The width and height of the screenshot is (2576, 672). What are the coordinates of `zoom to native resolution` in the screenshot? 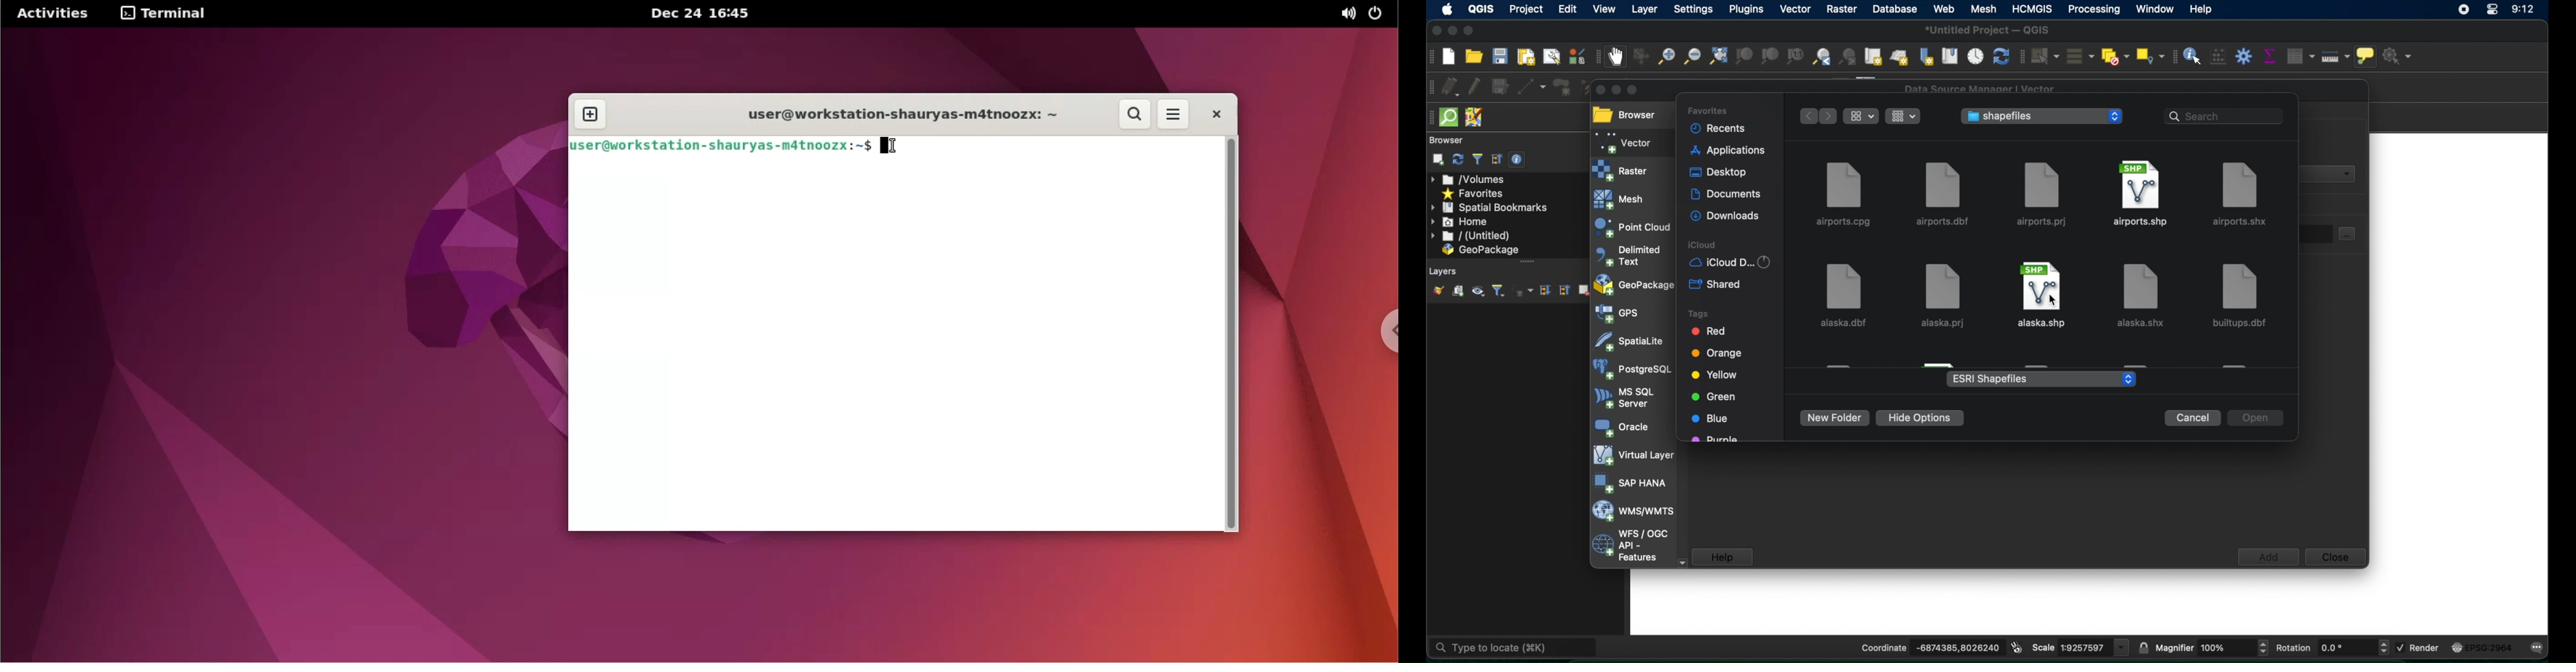 It's located at (1795, 56).